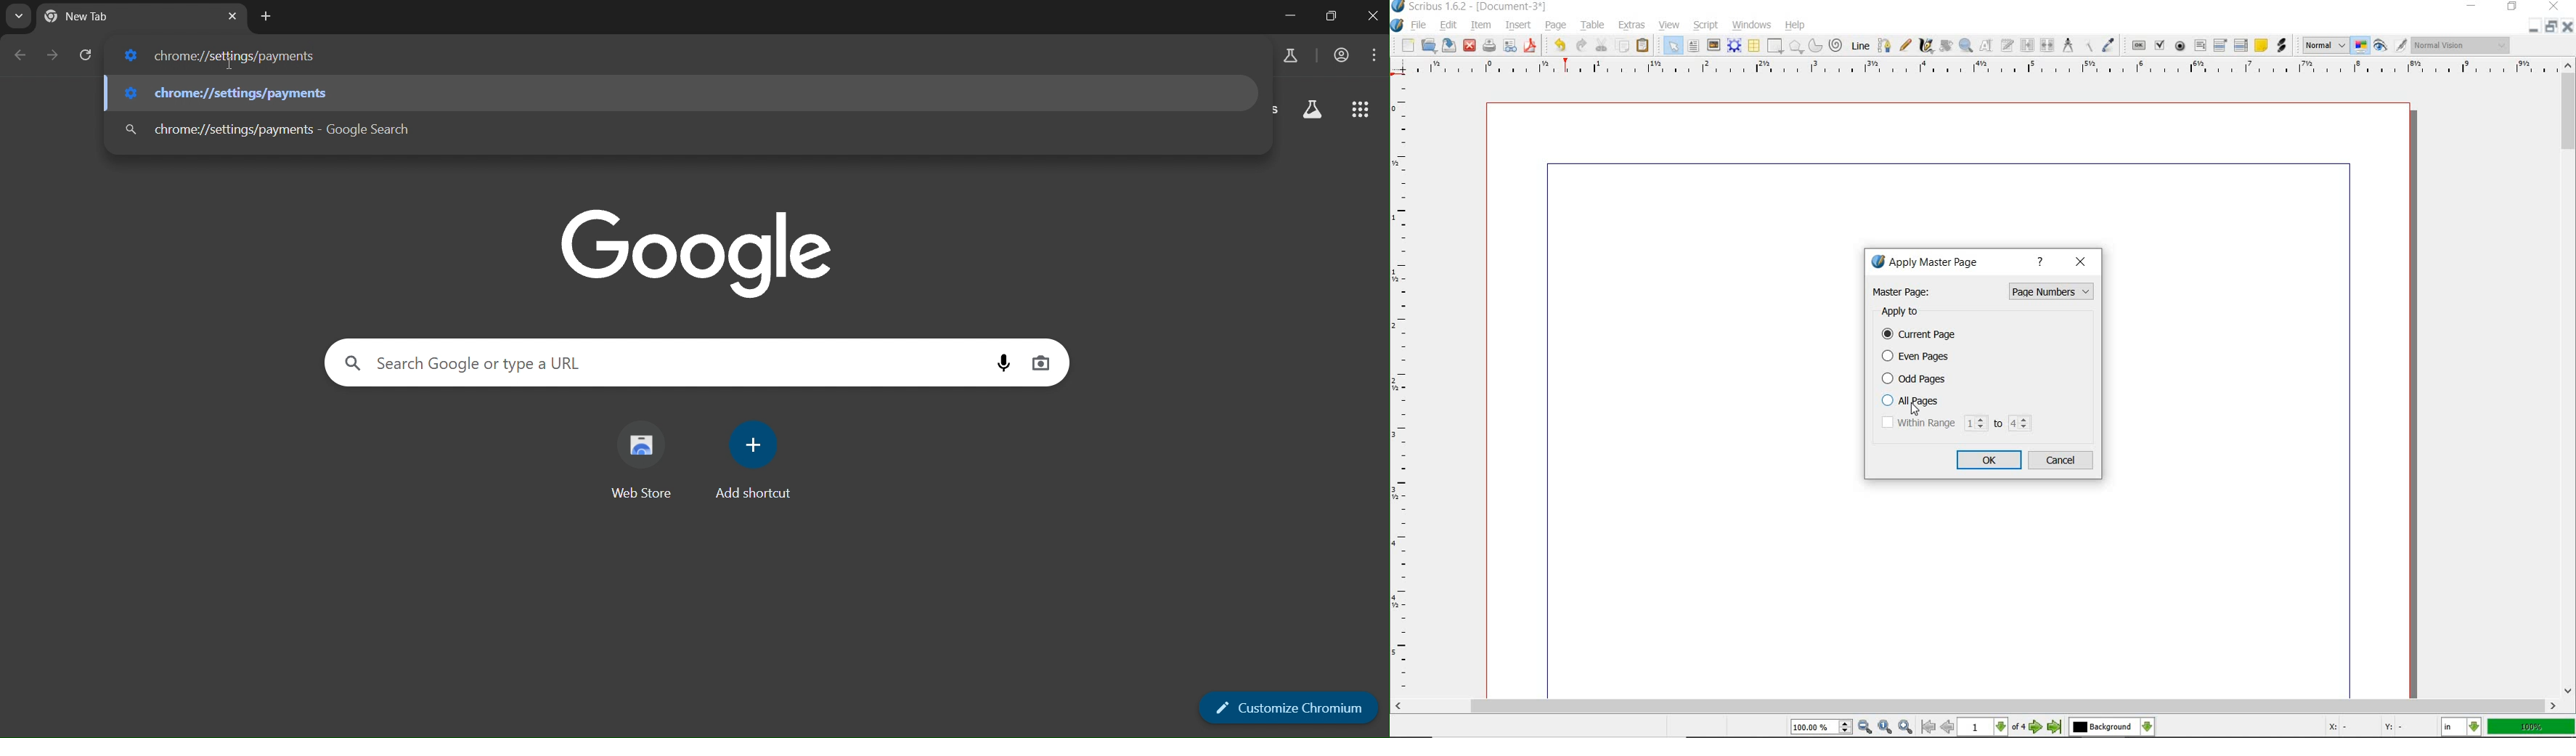 The image size is (2576, 756). I want to click on help, so click(2043, 263).